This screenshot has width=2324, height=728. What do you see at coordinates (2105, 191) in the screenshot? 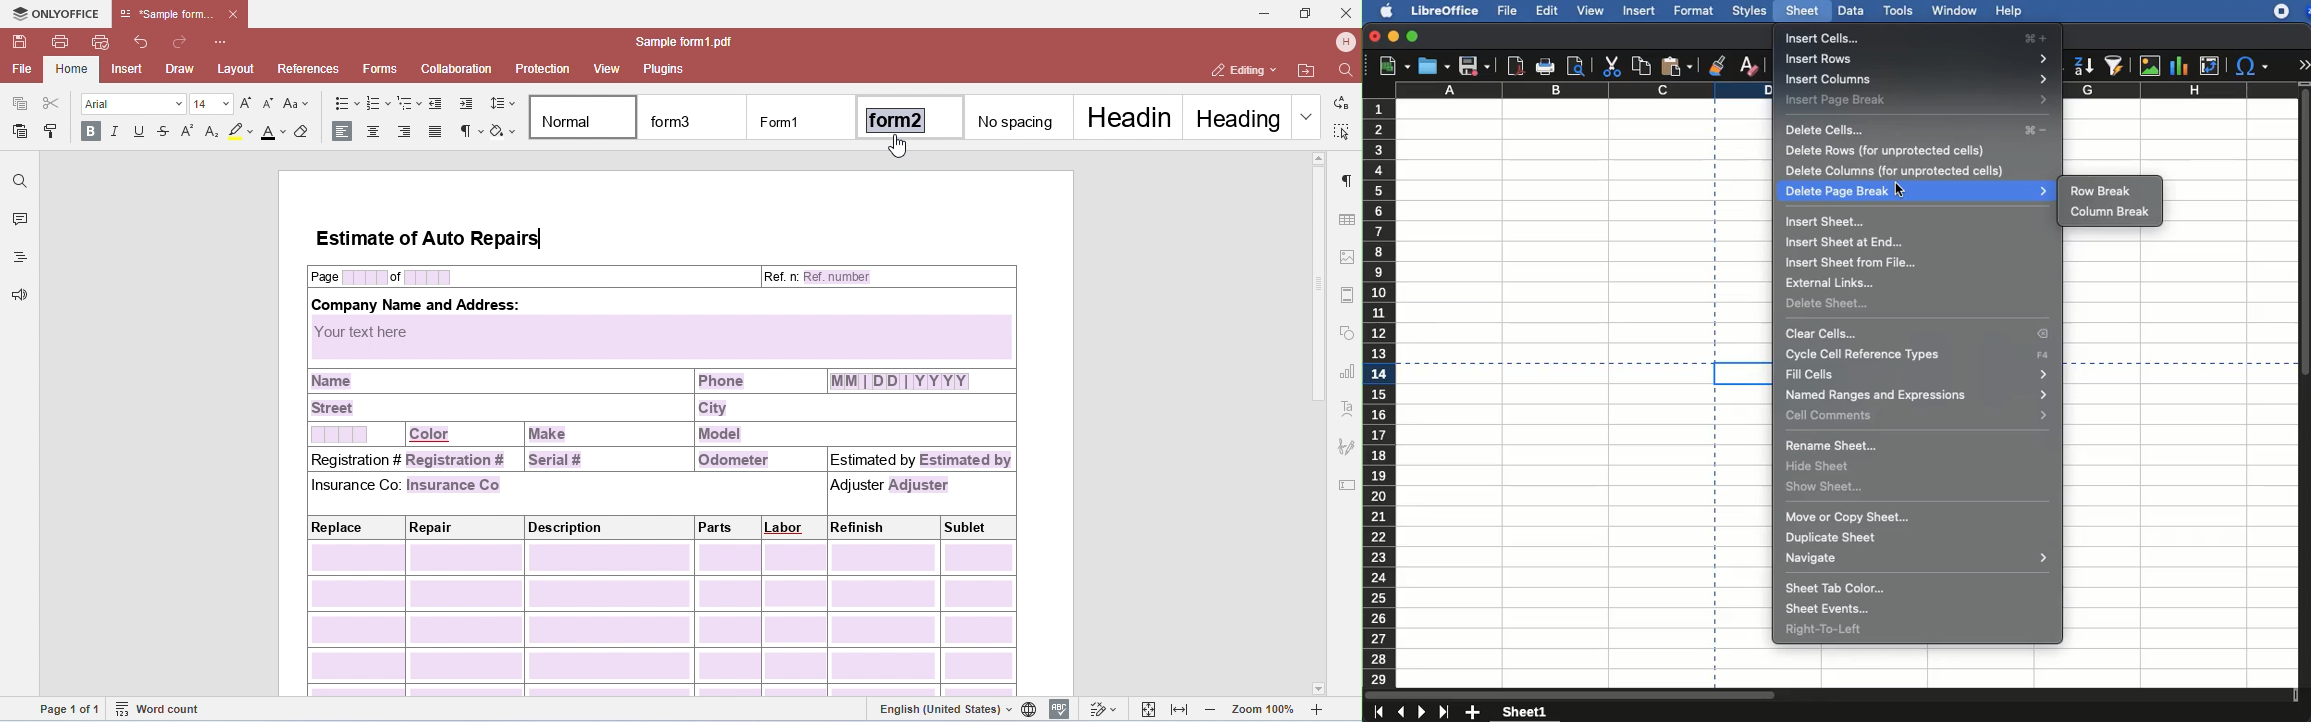
I see `row break` at bounding box center [2105, 191].